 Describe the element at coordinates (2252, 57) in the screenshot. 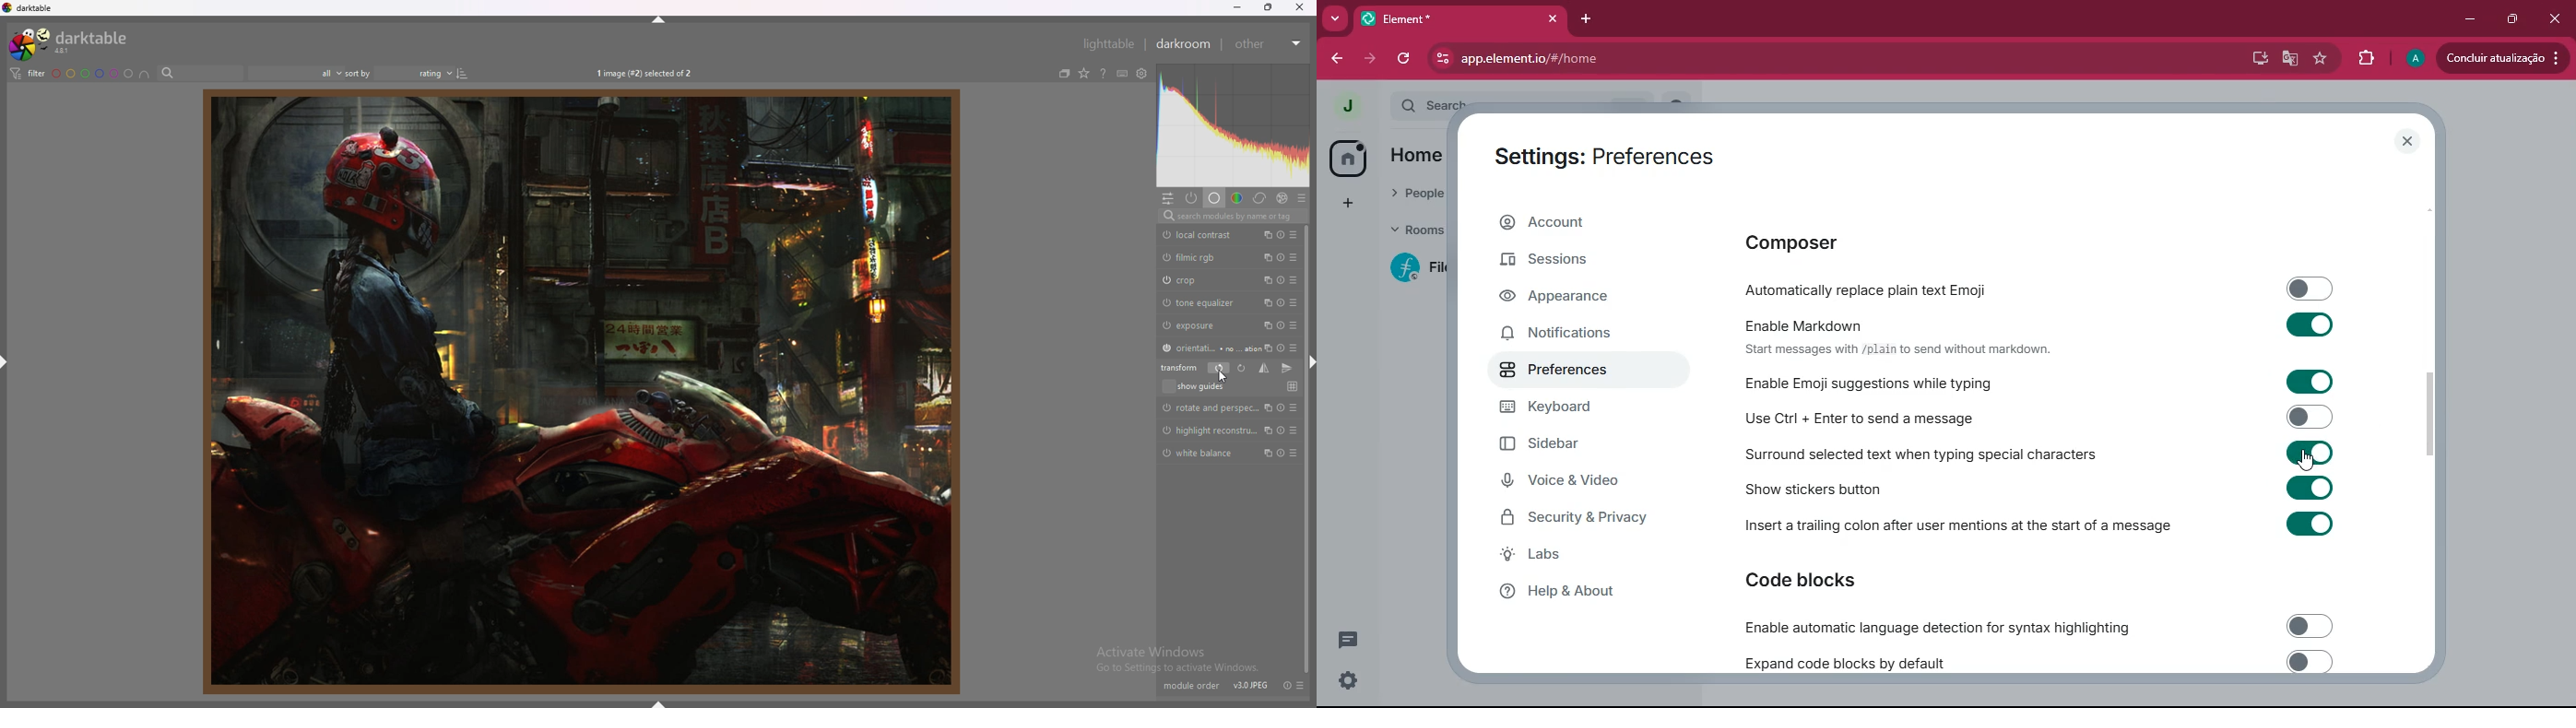

I see `desktop` at that location.